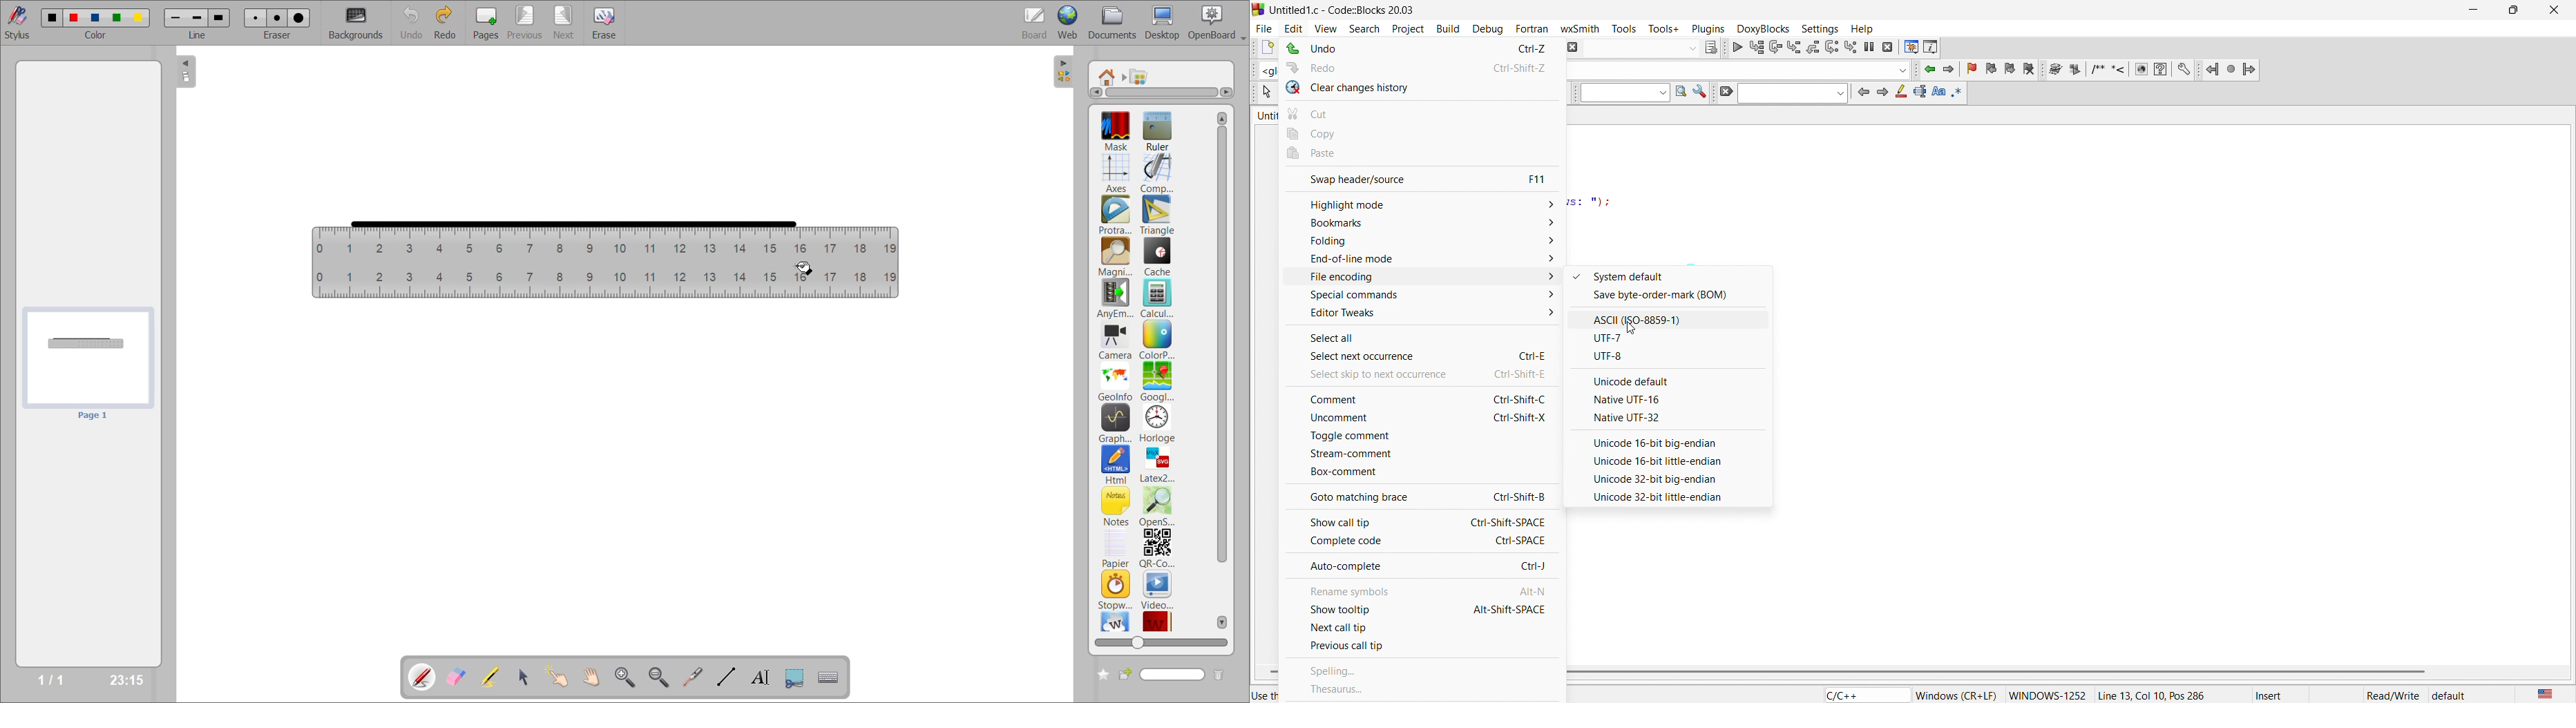 The height and width of the screenshot is (728, 2576). Describe the element at coordinates (1162, 92) in the screenshot. I see `horizontal scroll bar` at that location.